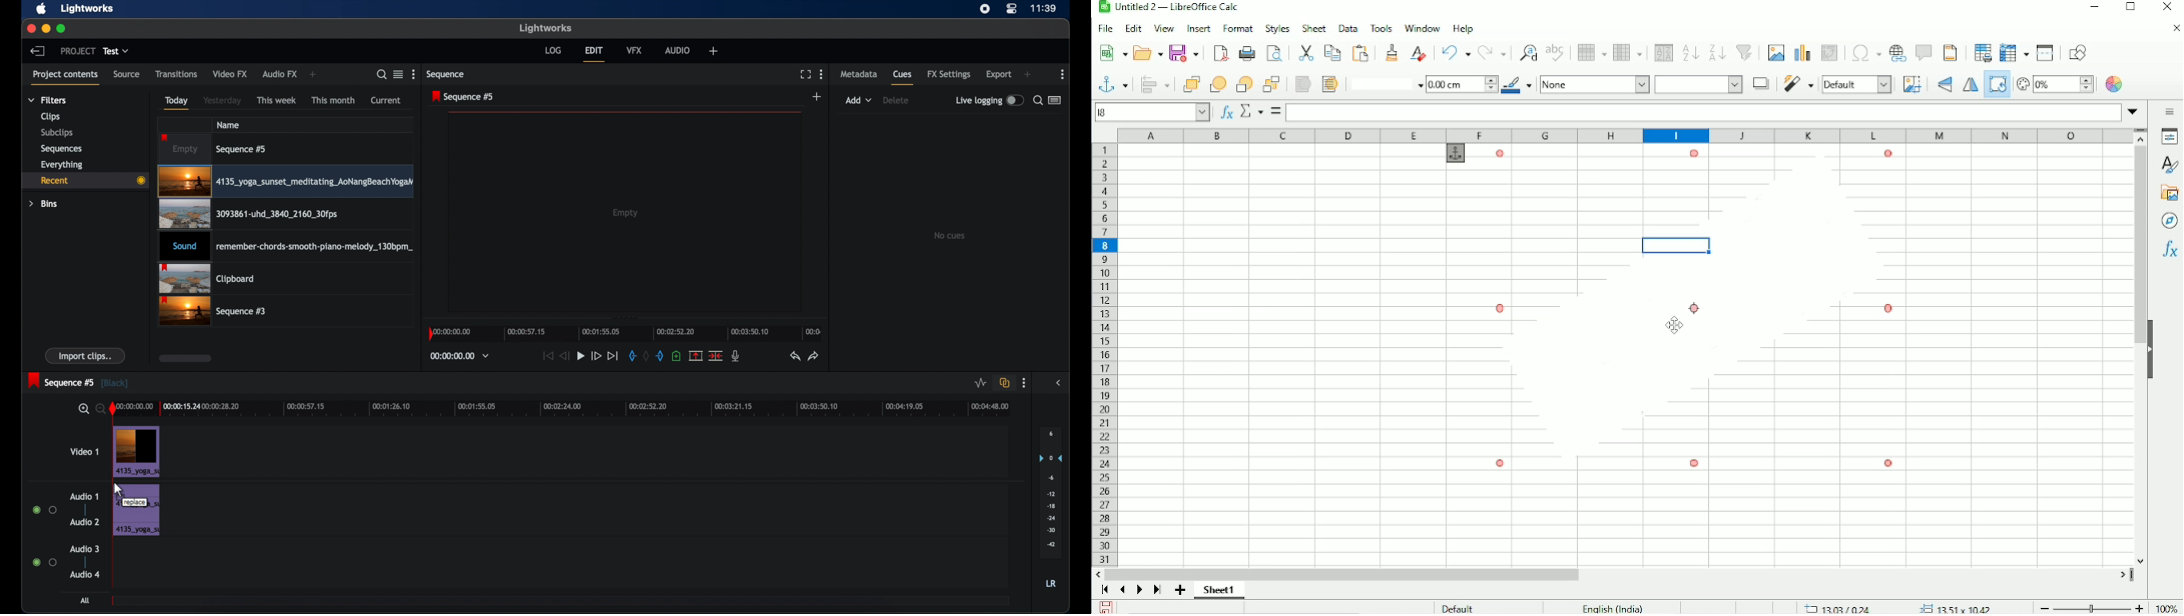 The width and height of the screenshot is (2184, 616). What do you see at coordinates (716, 355) in the screenshot?
I see `cut` at bounding box center [716, 355].